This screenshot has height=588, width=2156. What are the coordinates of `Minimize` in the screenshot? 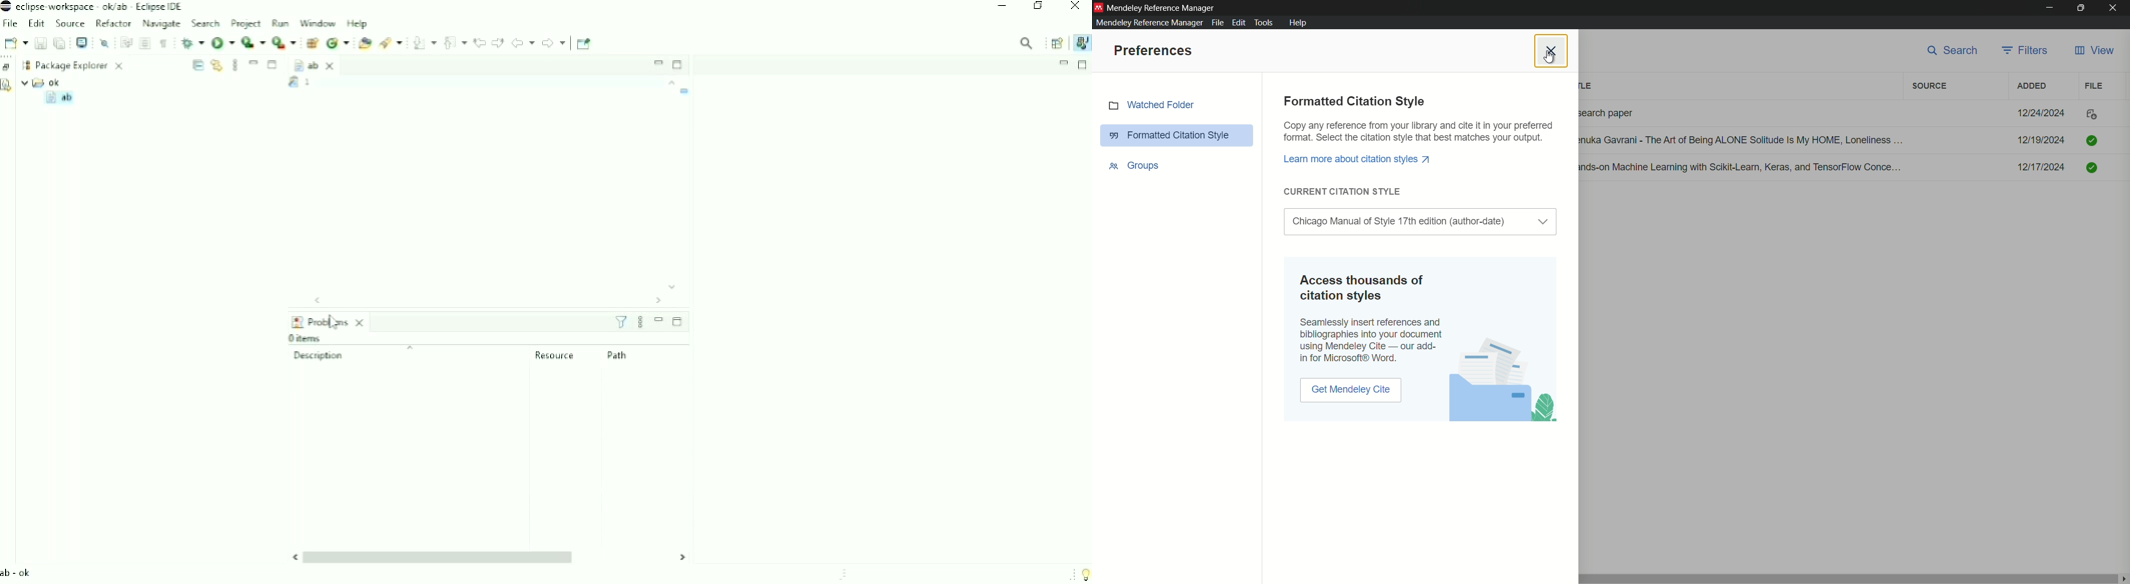 It's located at (254, 63).